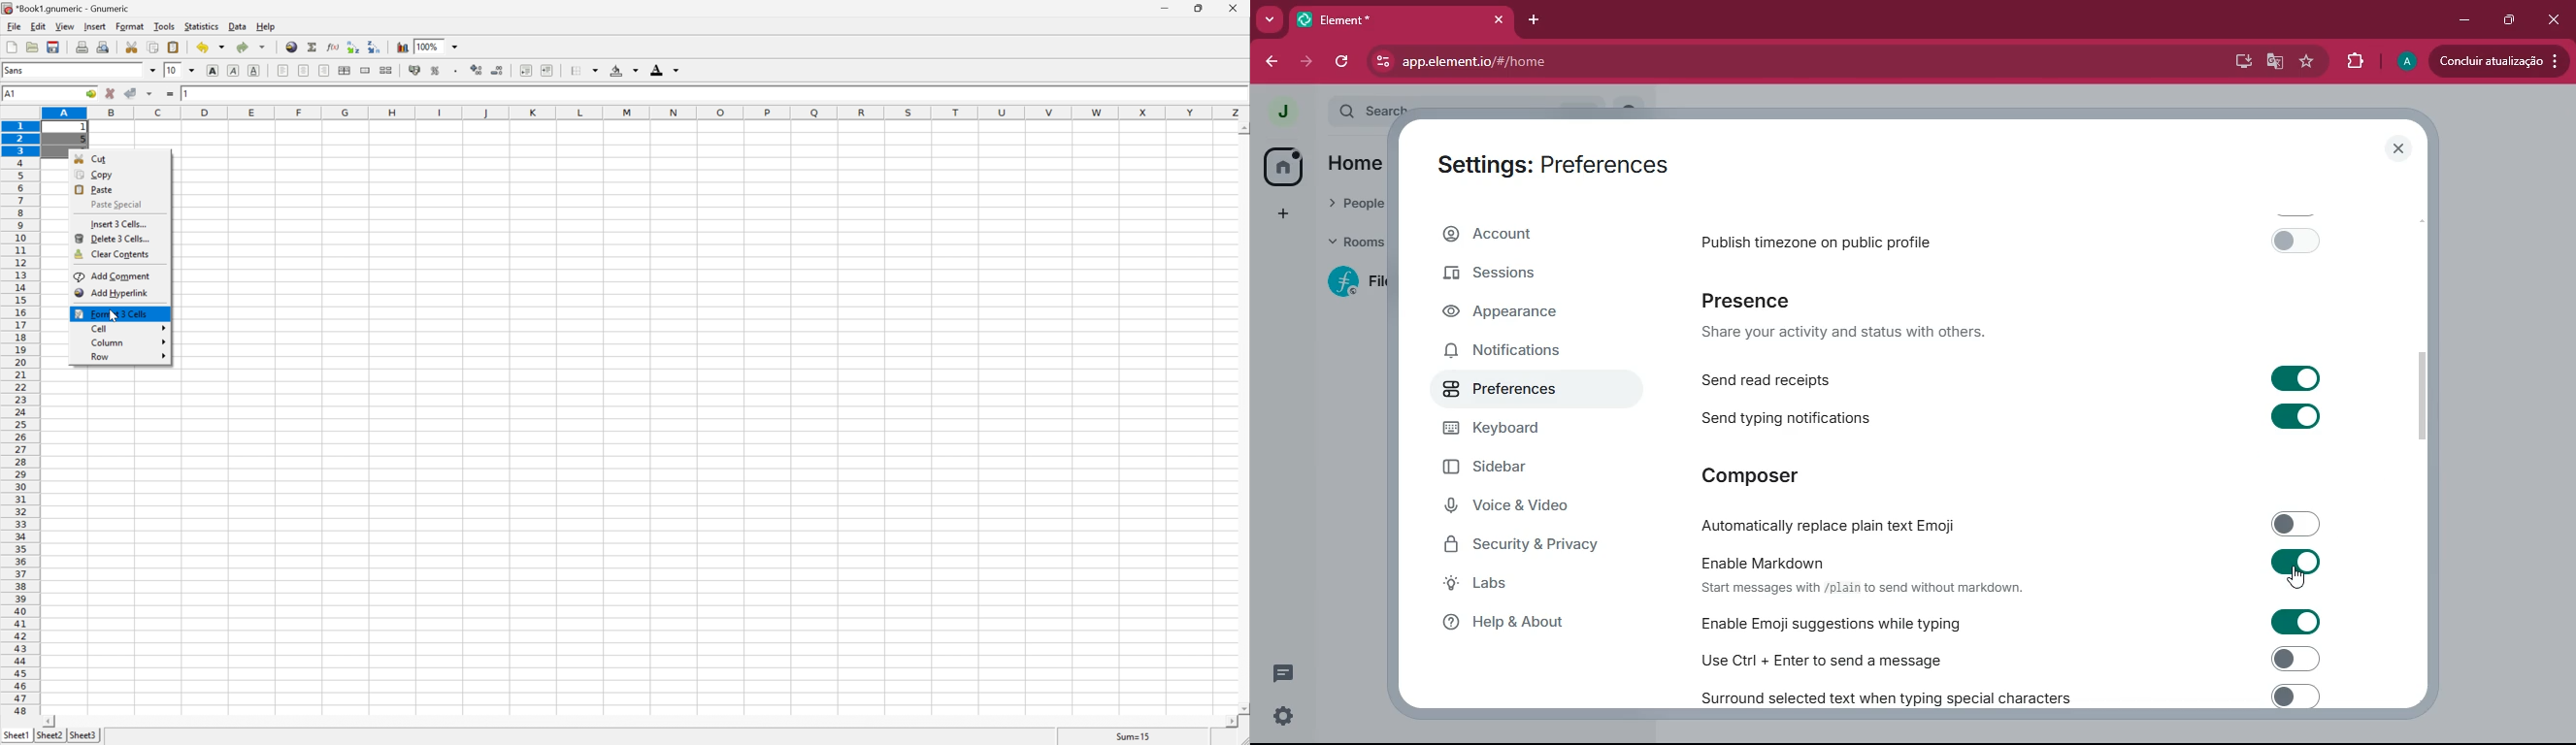  I want to click on undo, so click(212, 49).